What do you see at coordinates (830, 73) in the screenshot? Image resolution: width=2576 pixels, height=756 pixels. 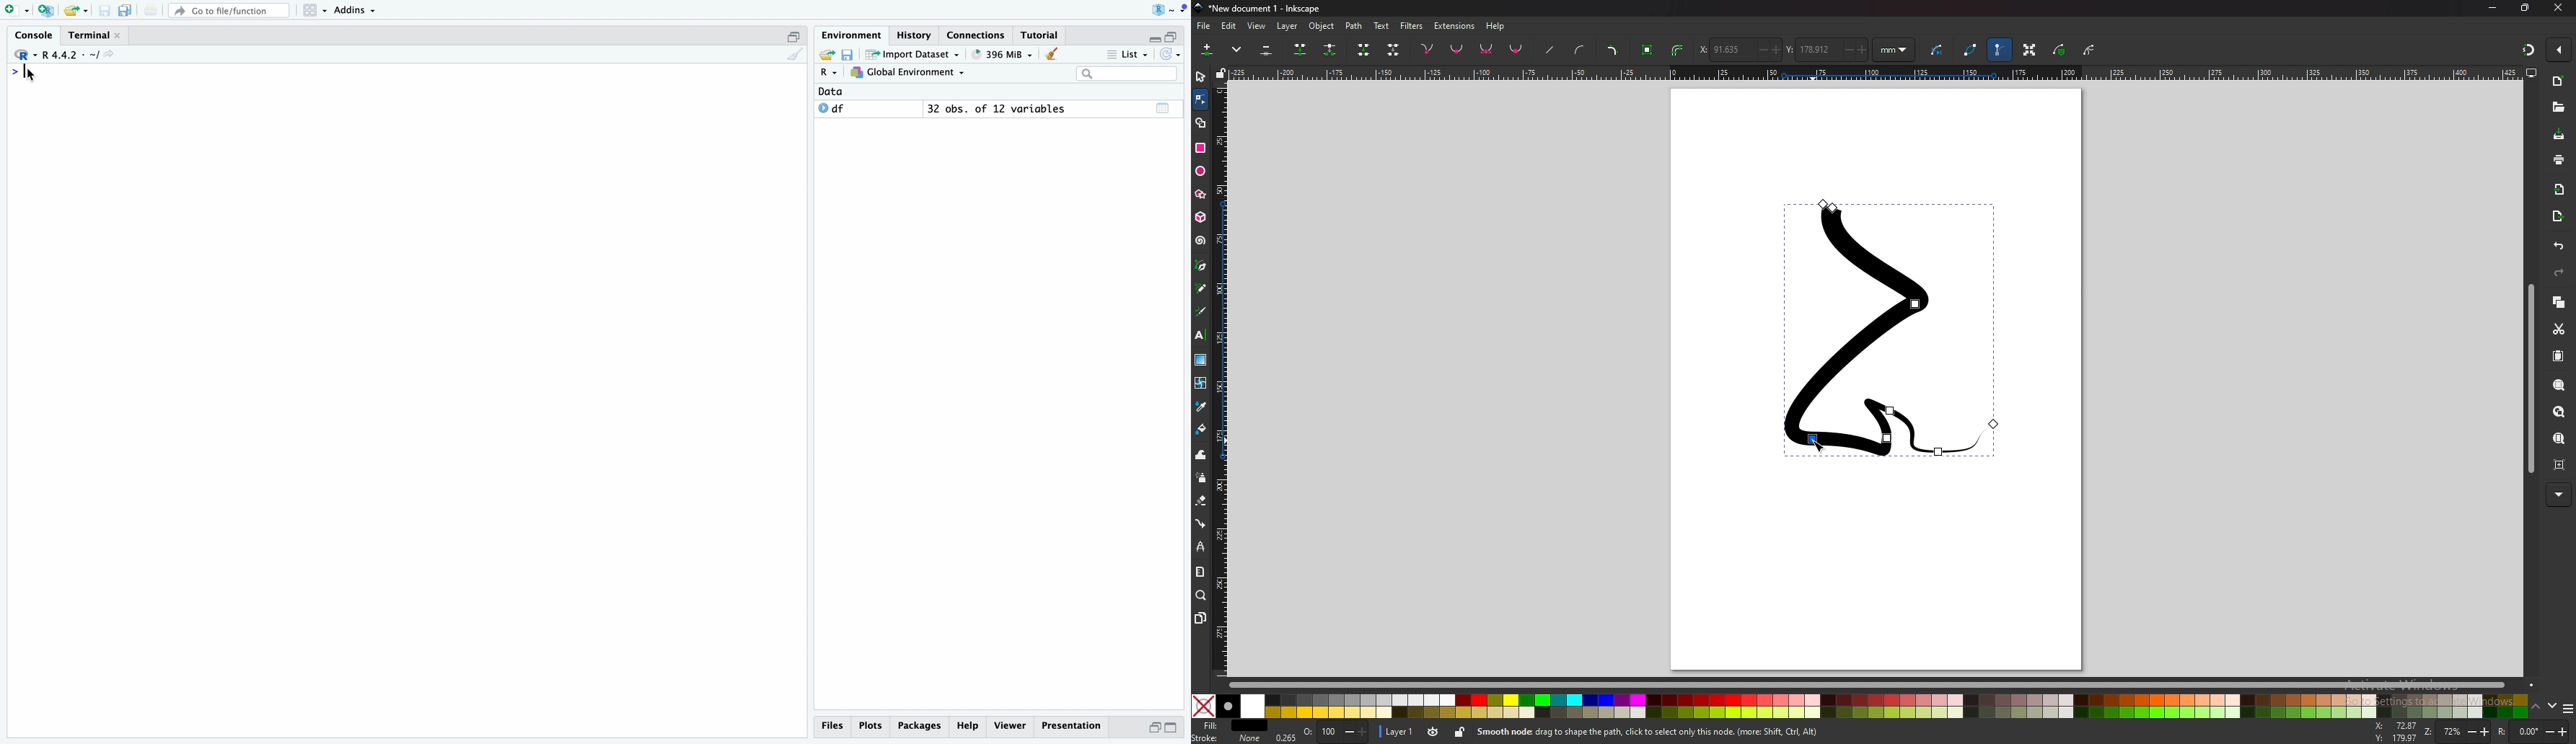 I see `R` at bounding box center [830, 73].